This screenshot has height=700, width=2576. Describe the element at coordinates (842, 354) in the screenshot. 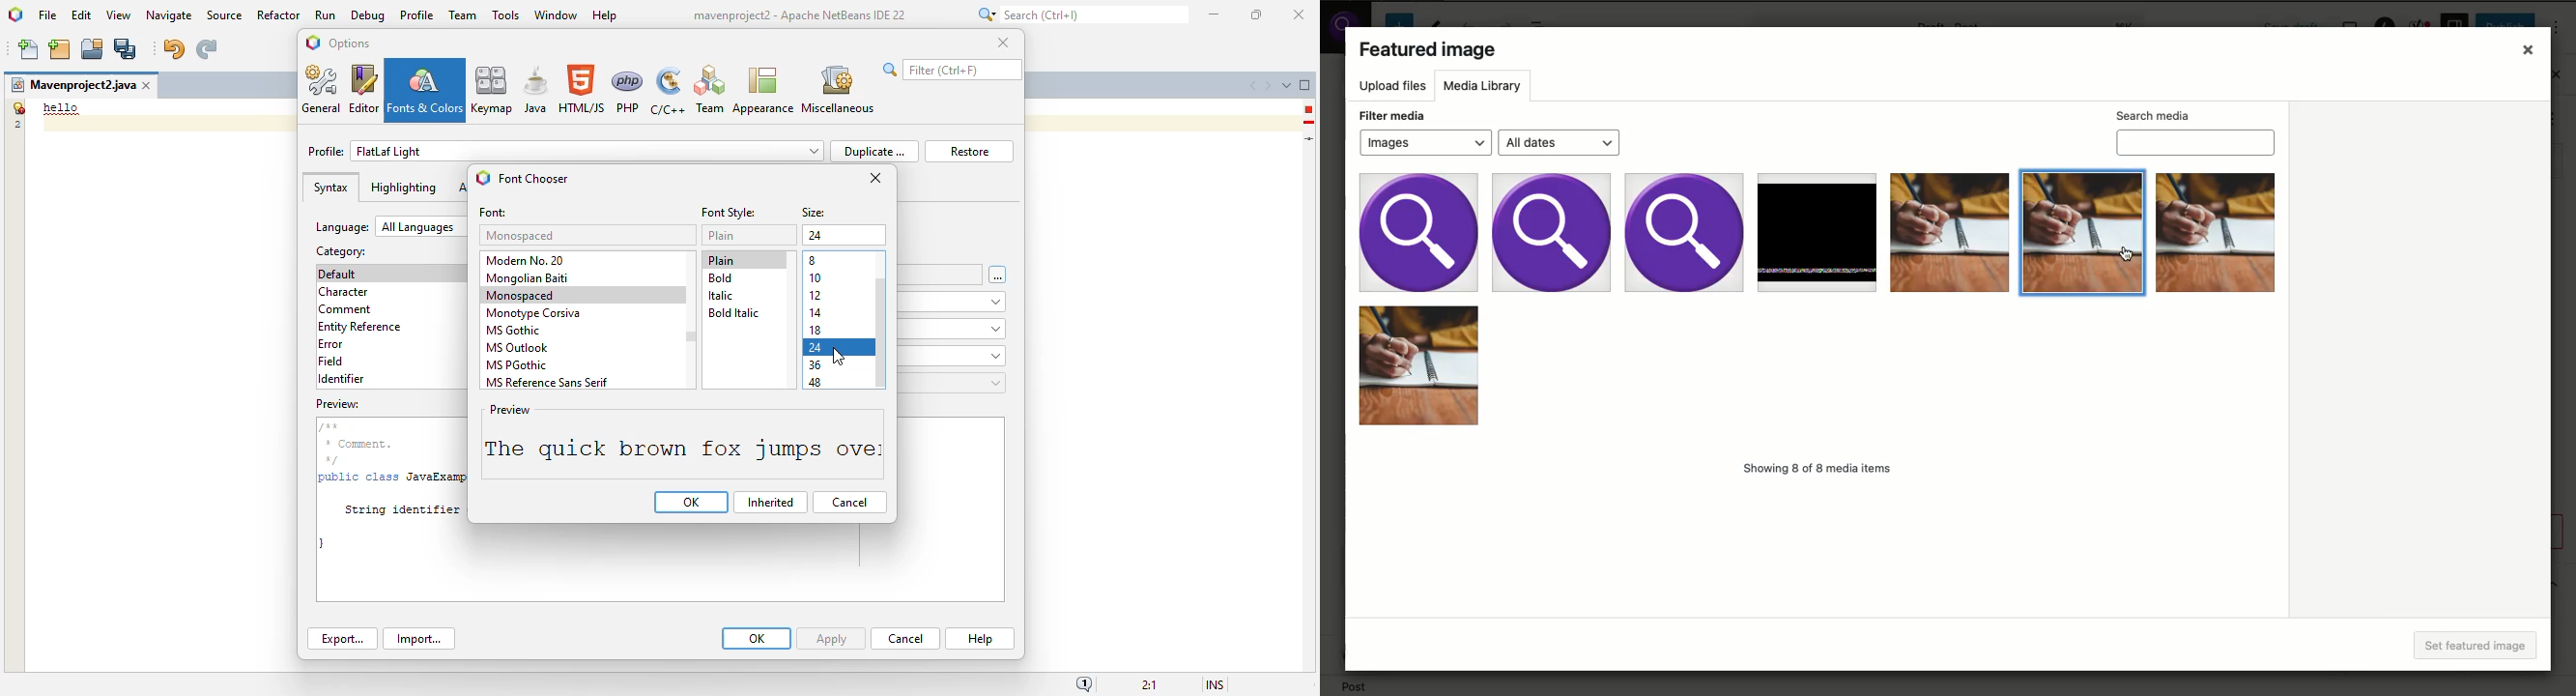

I see `cursor` at that location.